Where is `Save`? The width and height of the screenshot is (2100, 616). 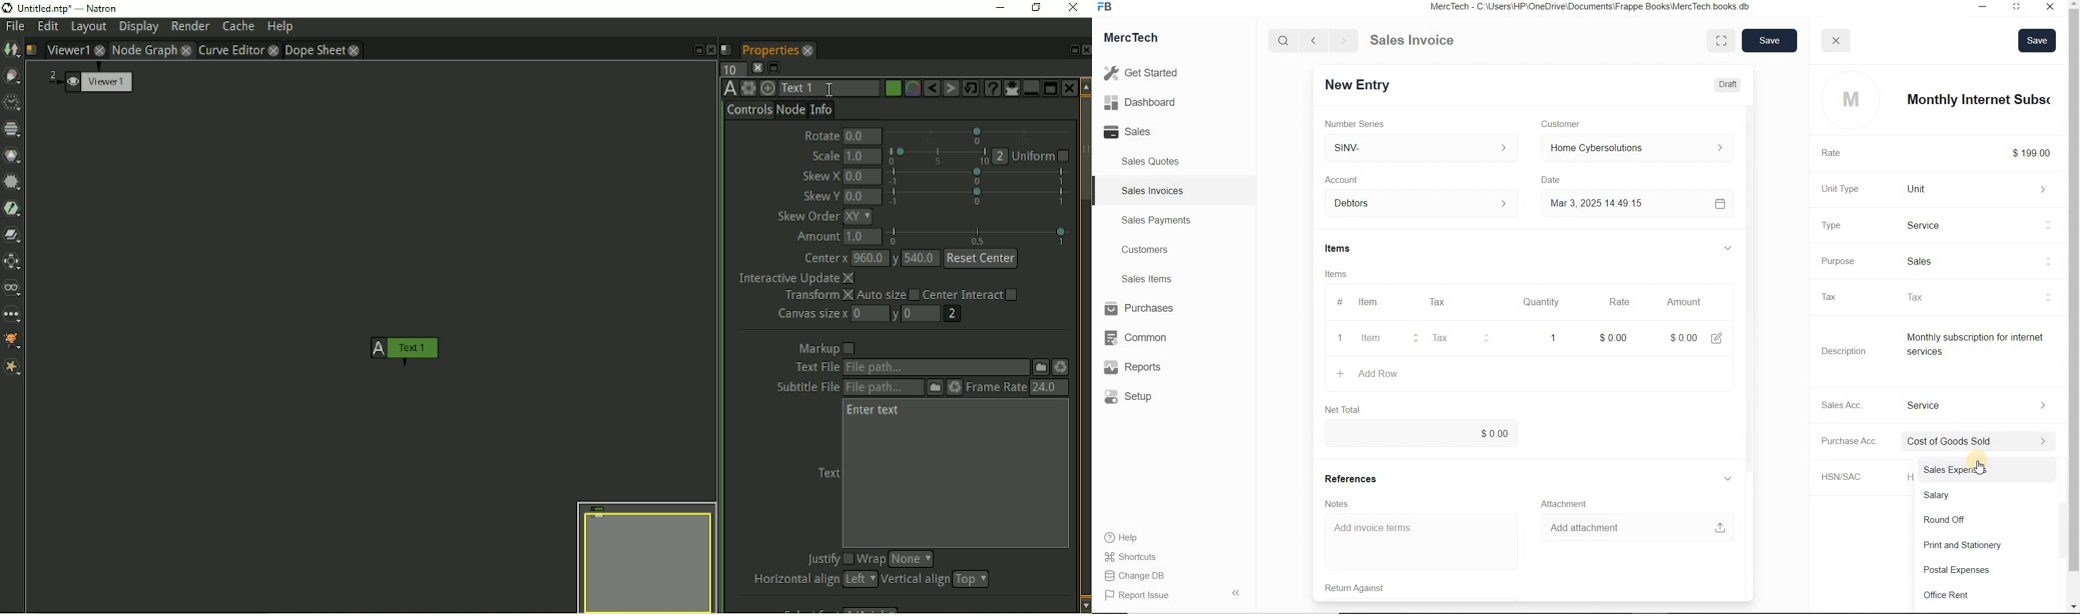 Save is located at coordinates (2038, 39).